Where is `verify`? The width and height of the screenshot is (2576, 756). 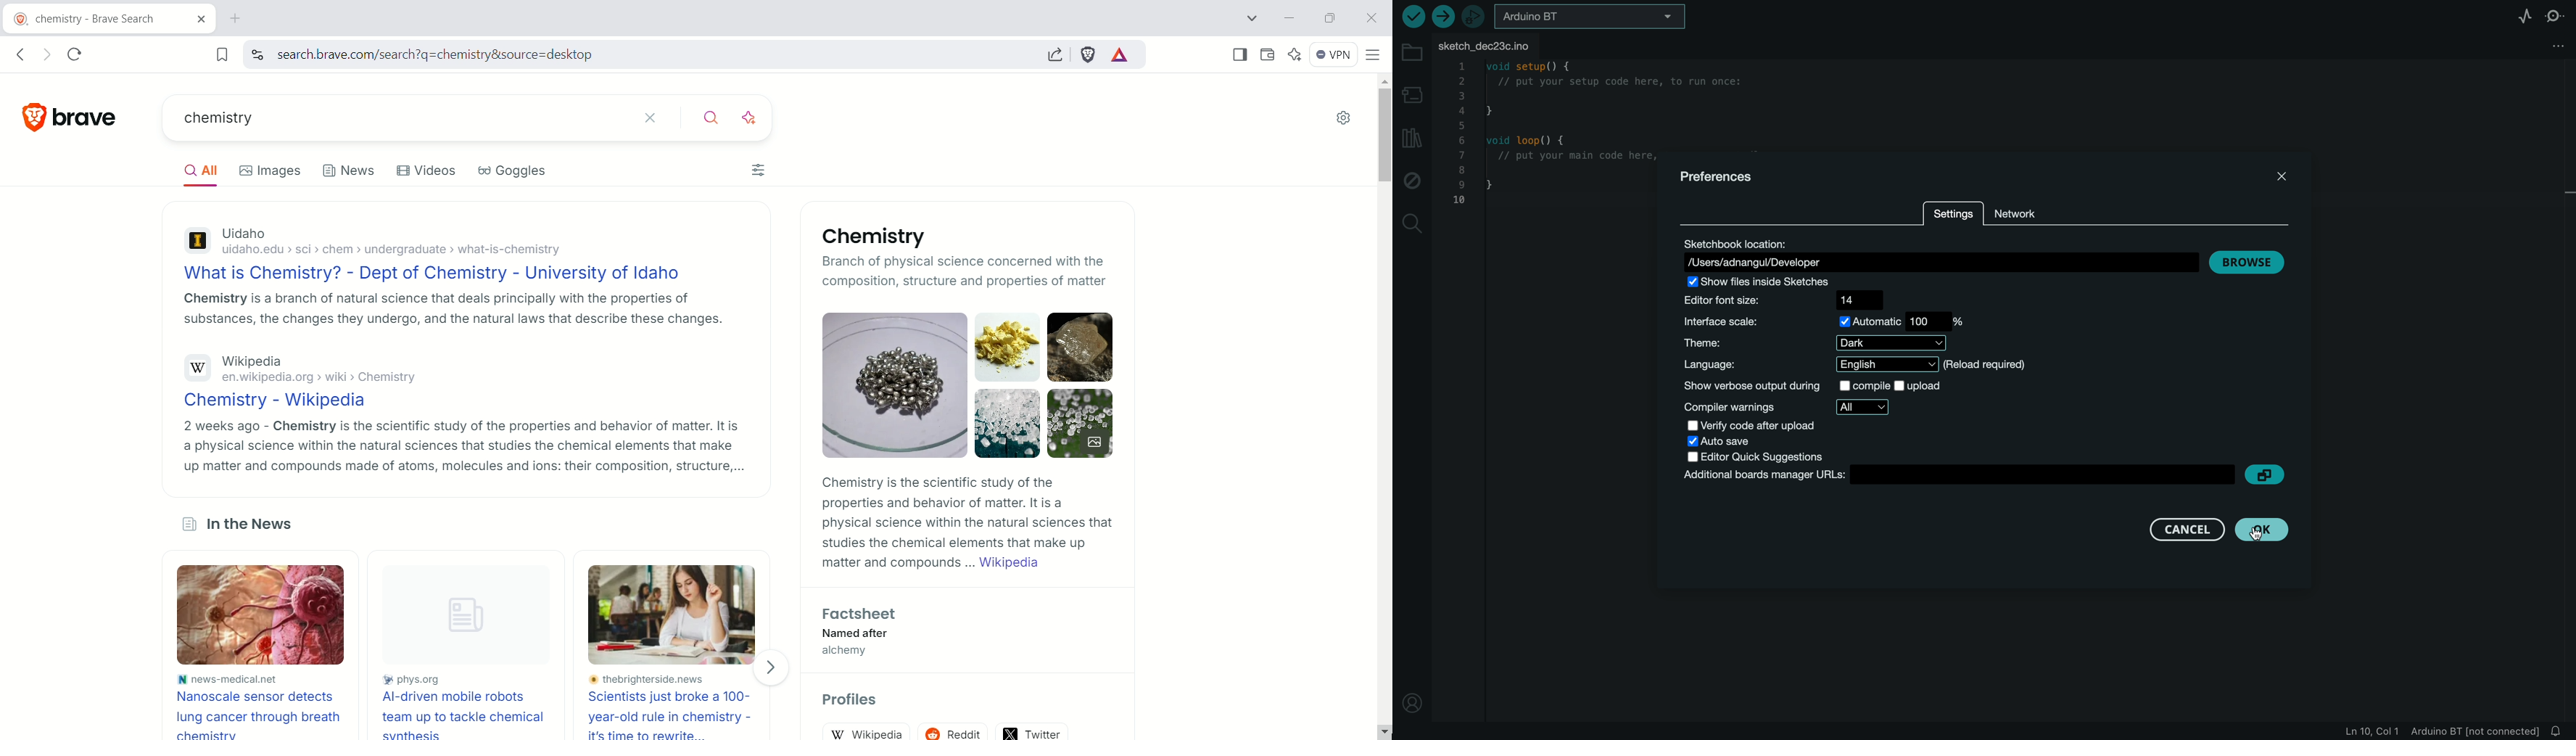 verify is located at coordinates (1413, 17).